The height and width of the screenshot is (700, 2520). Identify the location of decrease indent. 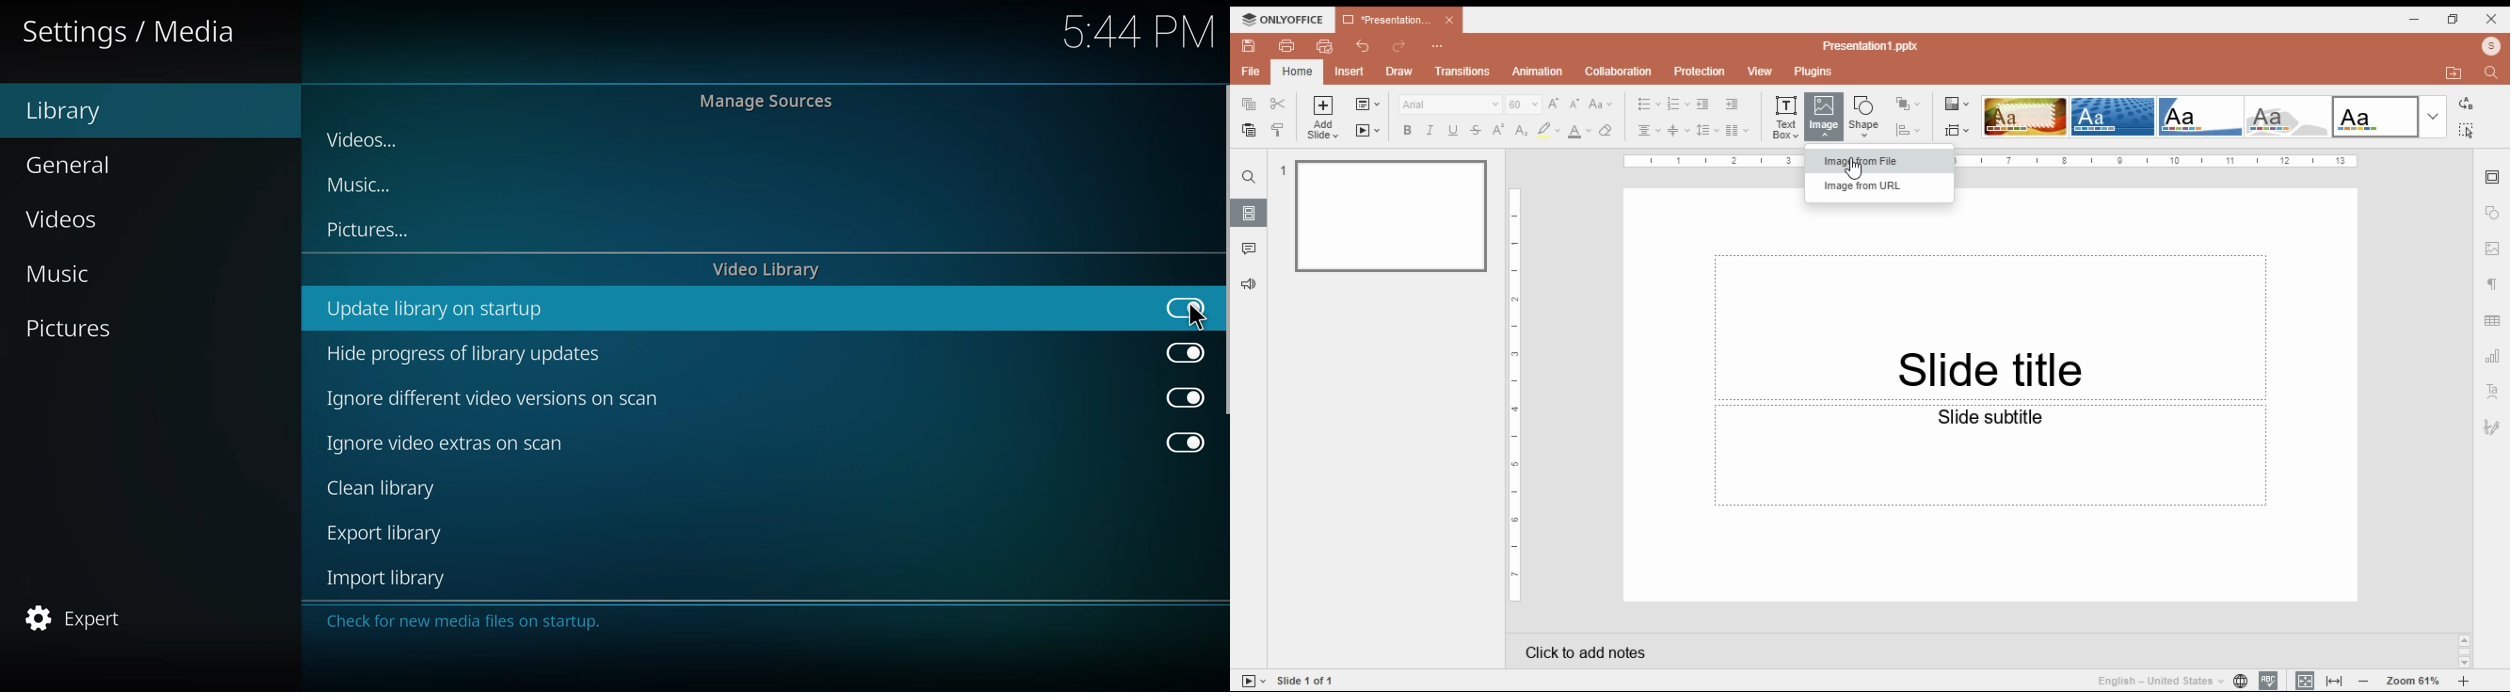
(1731, 104).